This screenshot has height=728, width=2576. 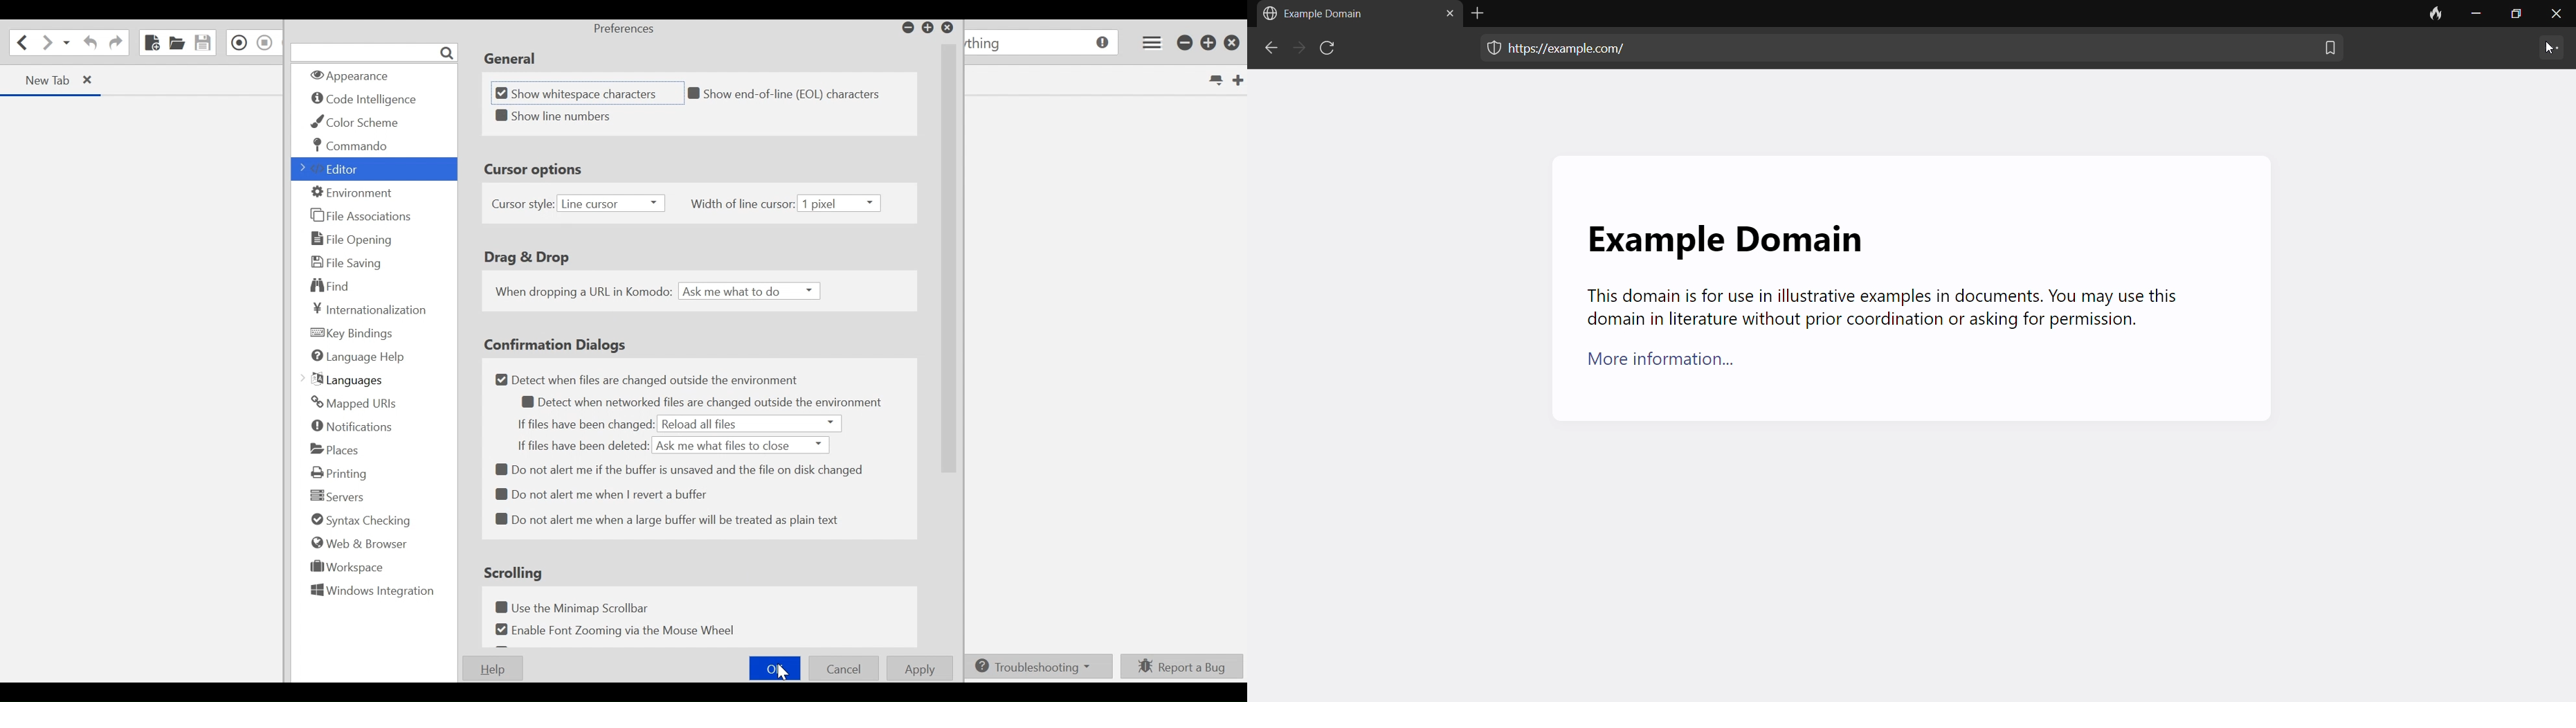 I want to click on clear data, so click(x=2434, y=16).